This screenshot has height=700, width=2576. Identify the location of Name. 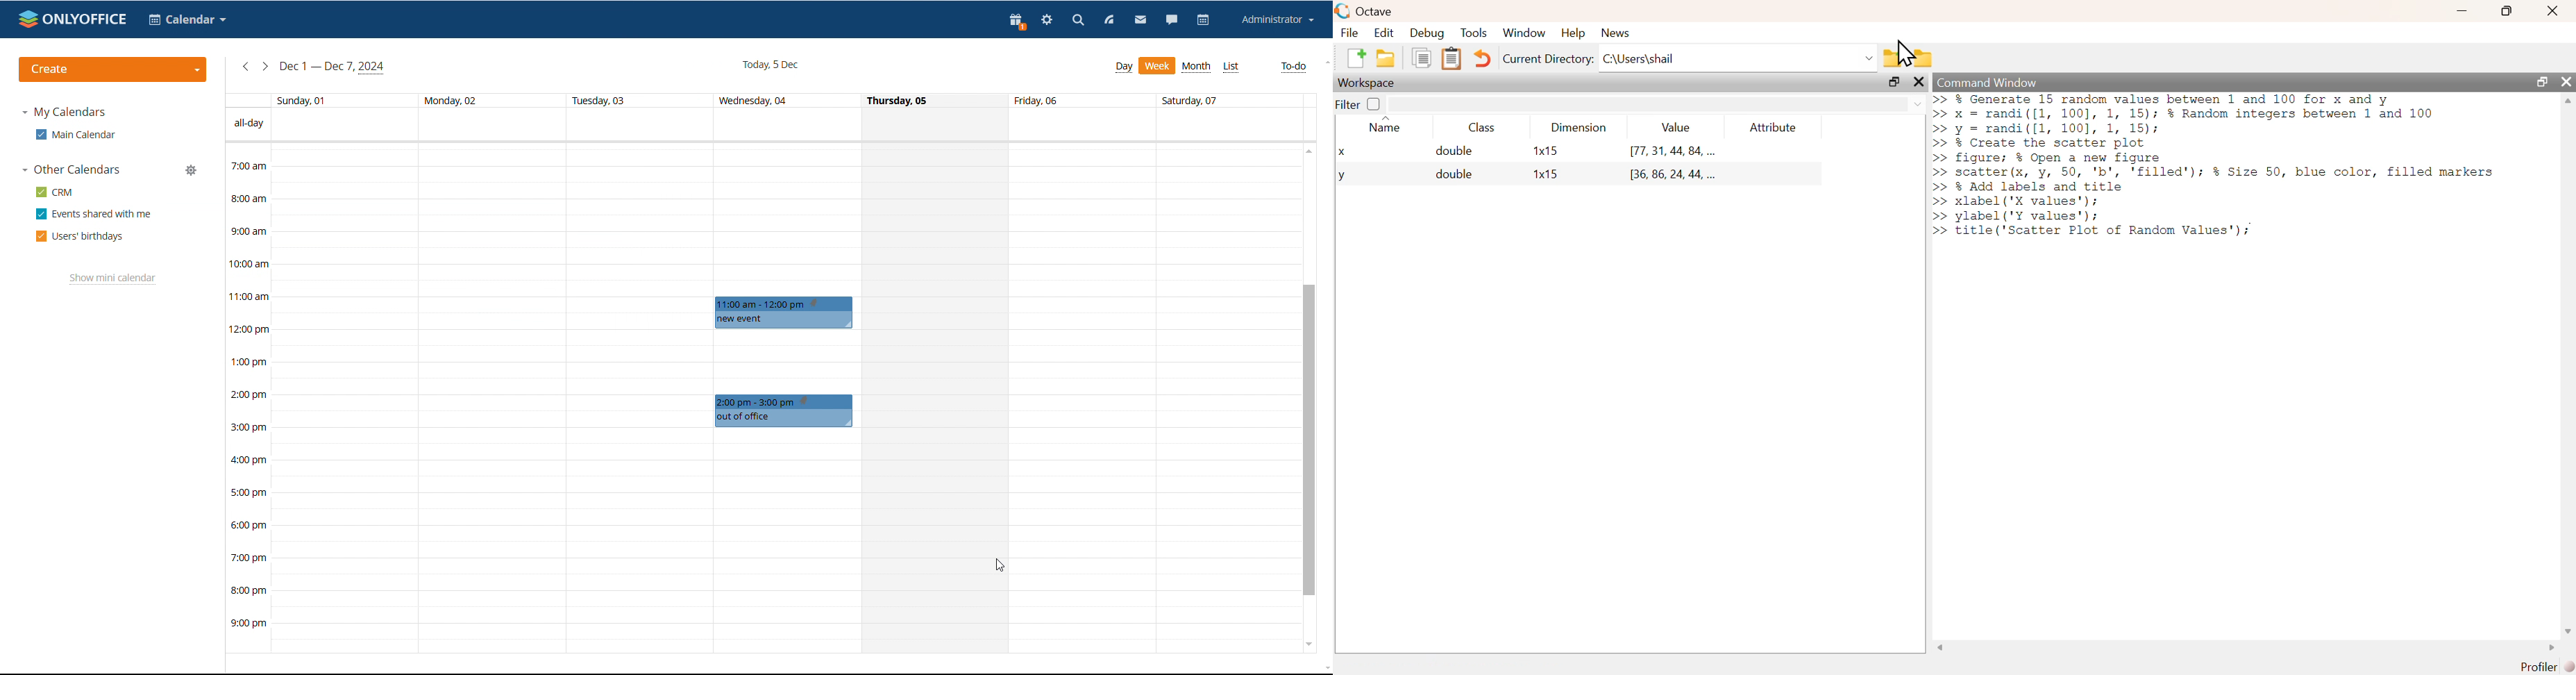
(1387, 126).